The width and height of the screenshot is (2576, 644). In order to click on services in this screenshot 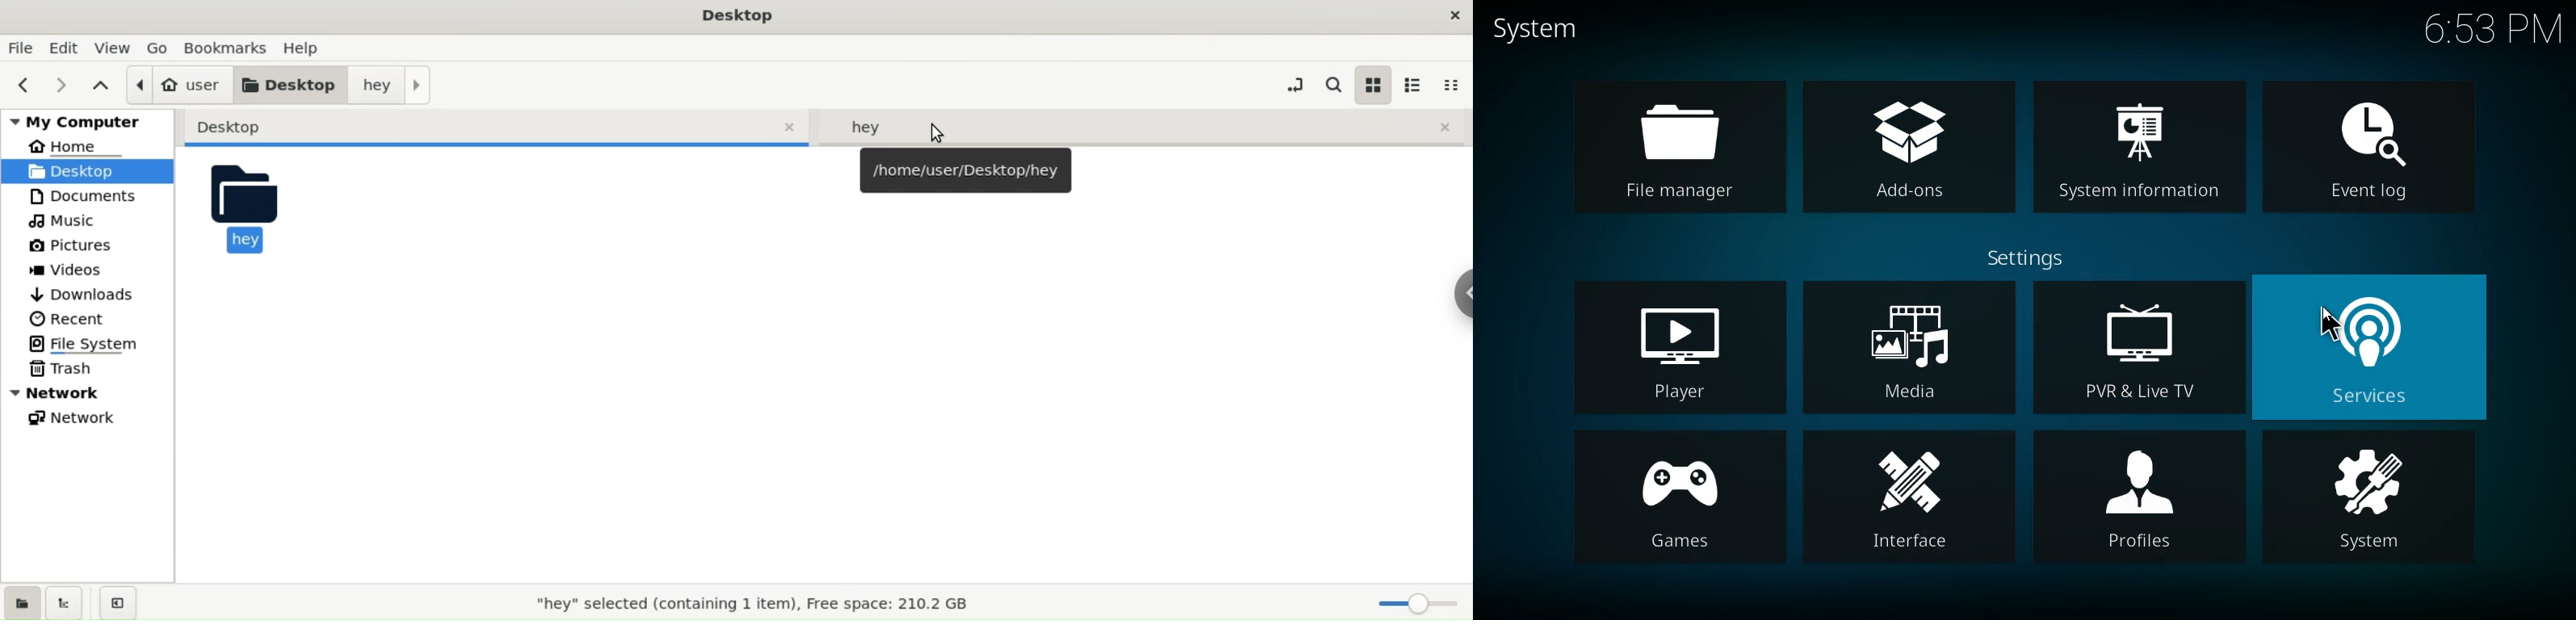, I will do `click(2377, 348)`.